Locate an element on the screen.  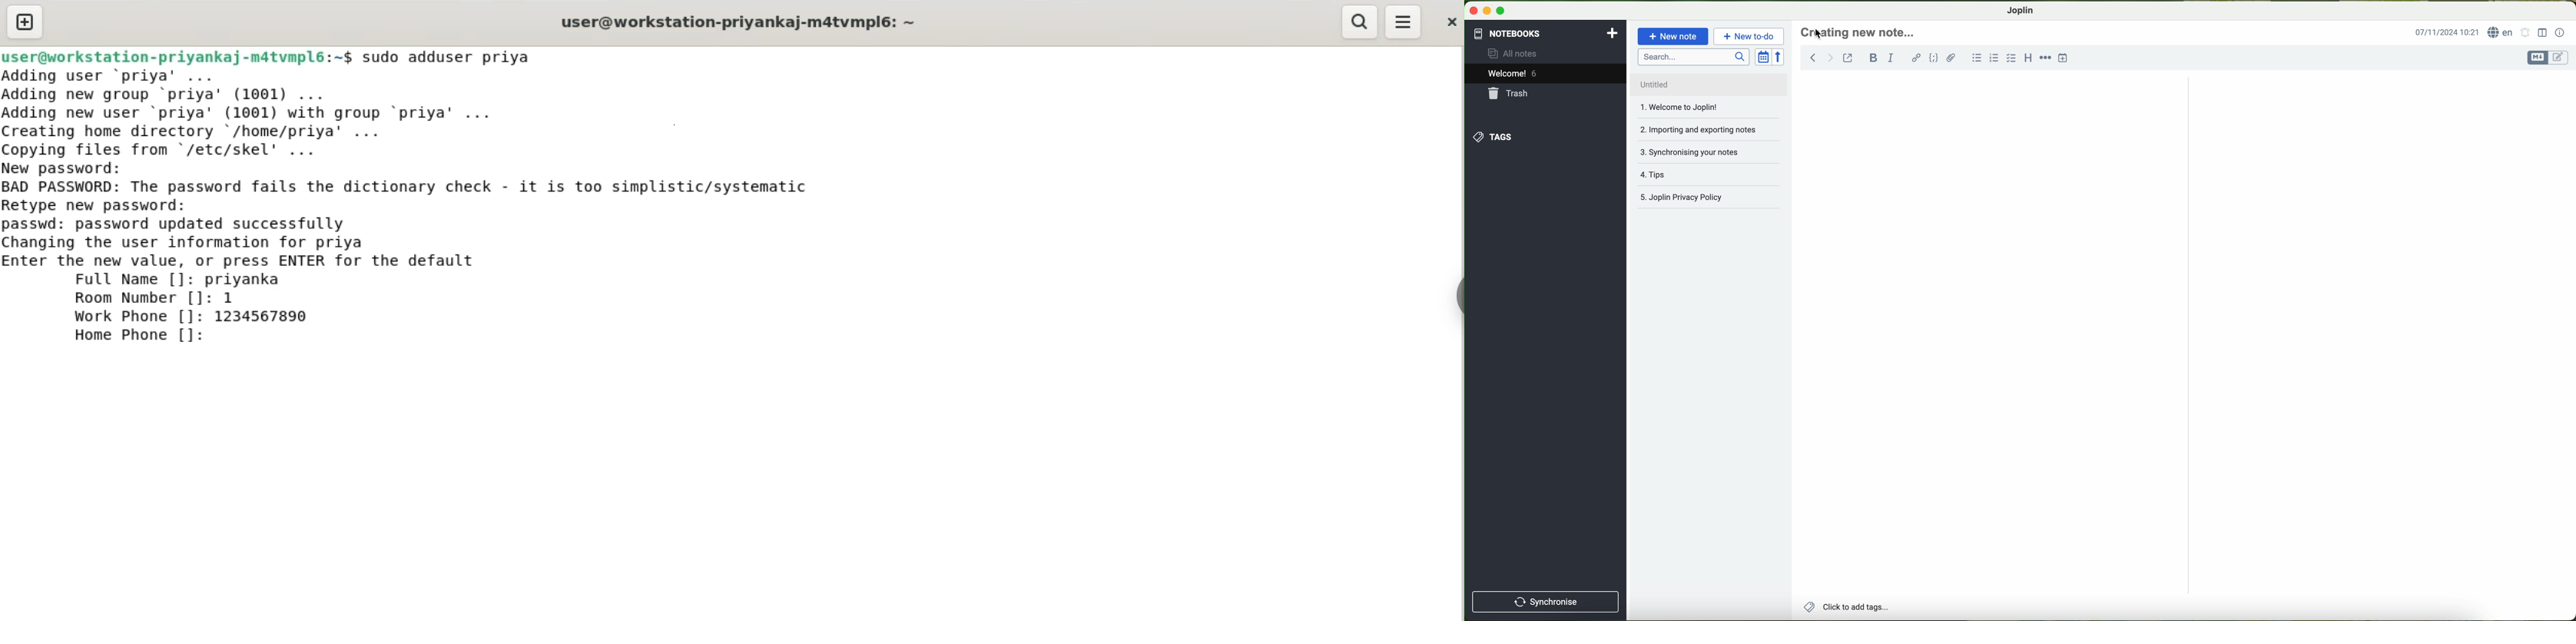
hyperlink is located at coordinates (1916, 58).